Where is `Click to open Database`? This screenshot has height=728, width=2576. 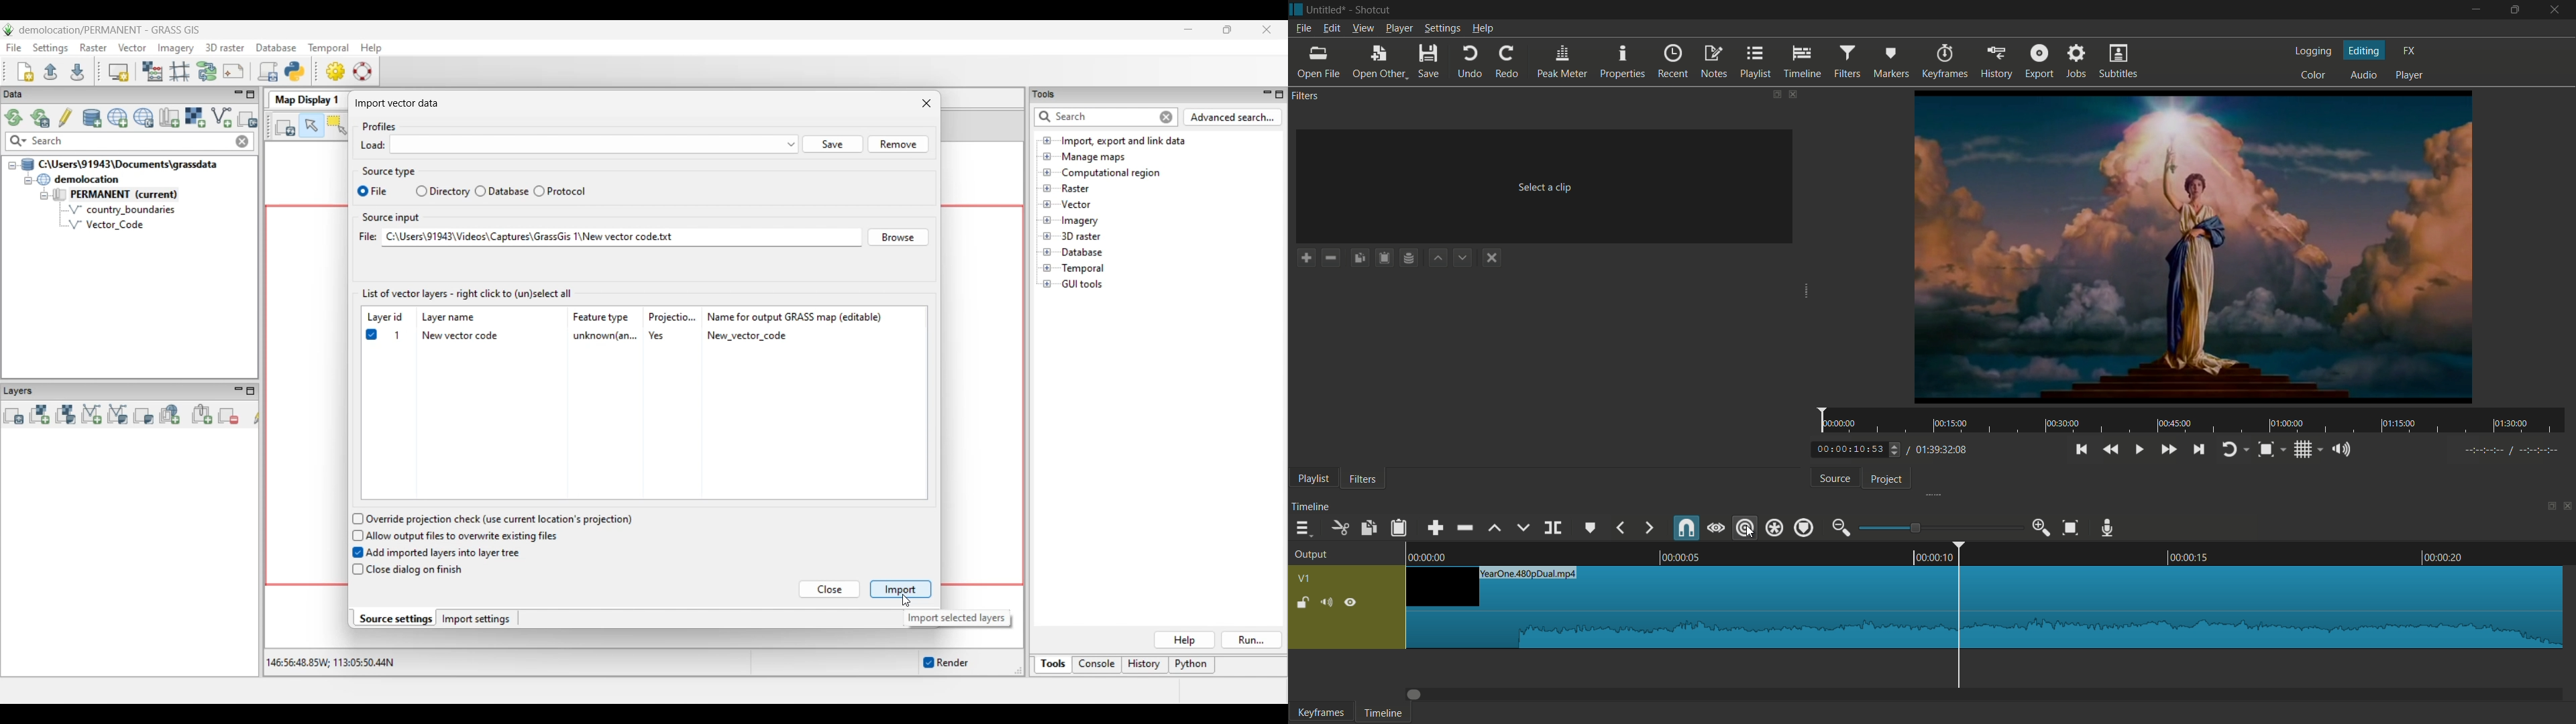
Click to open Database is located at coordinates (1047, 252).